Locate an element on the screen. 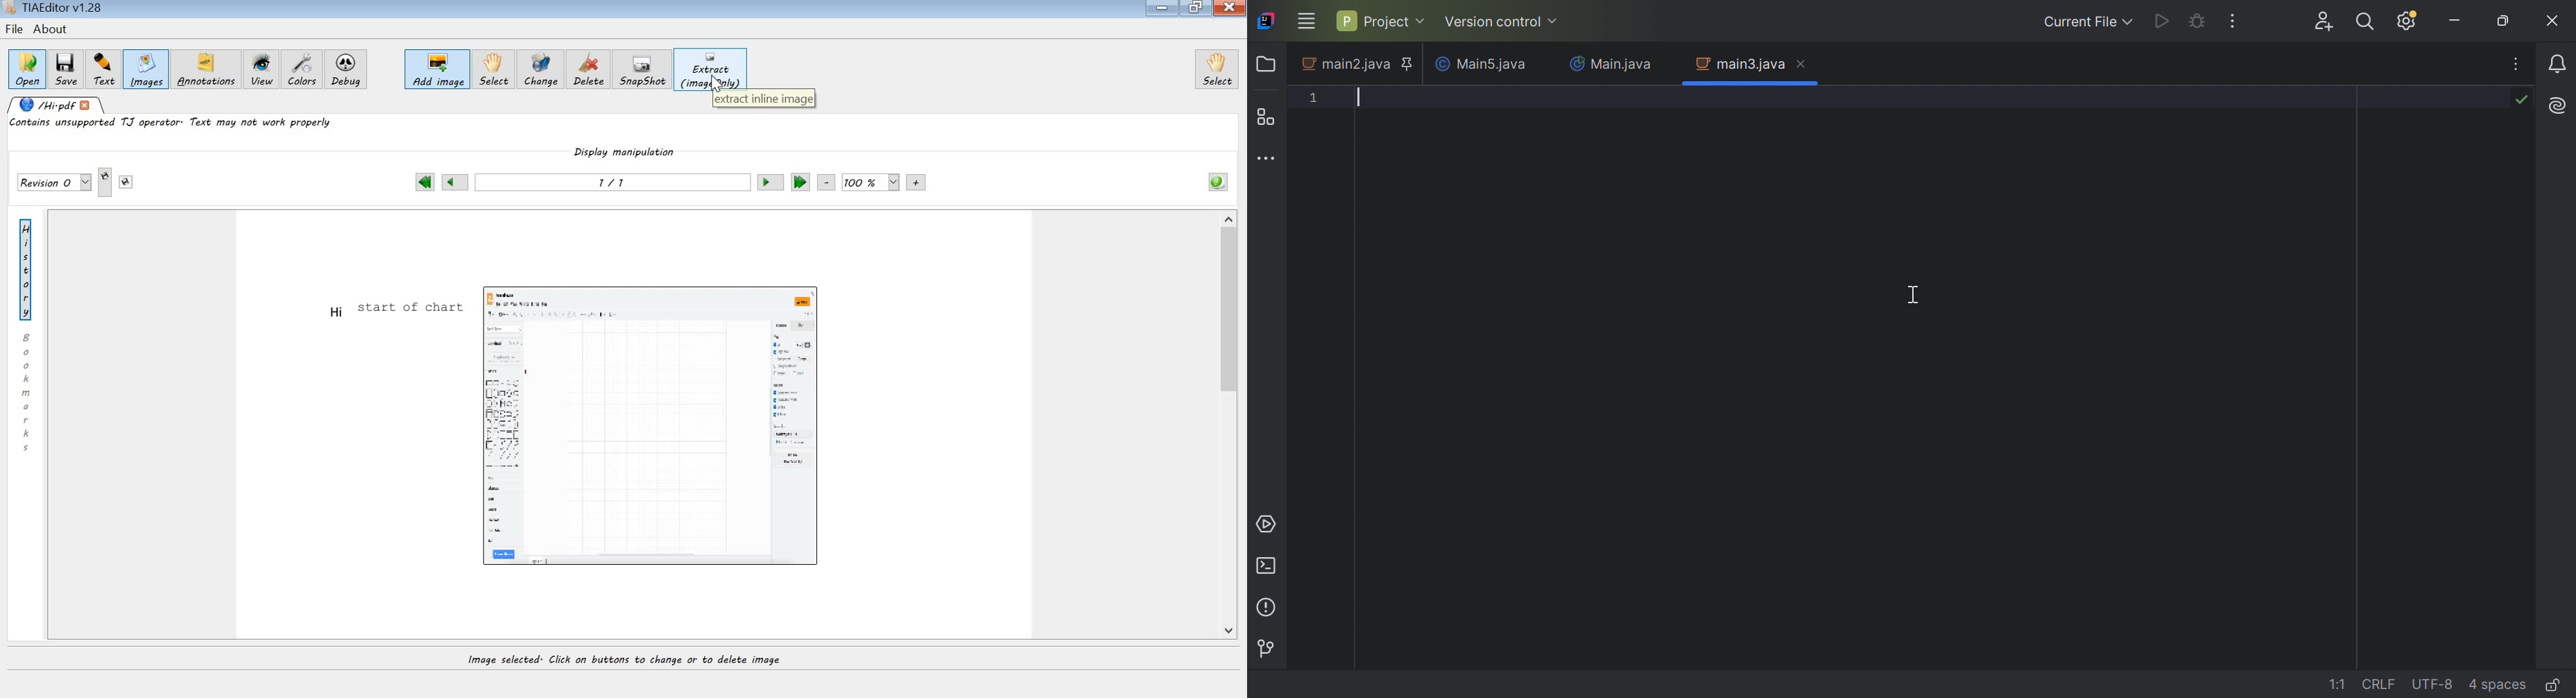 The height and width of the screenshot is (700, 2576). Minimize is located at coordinates (2454, 20).